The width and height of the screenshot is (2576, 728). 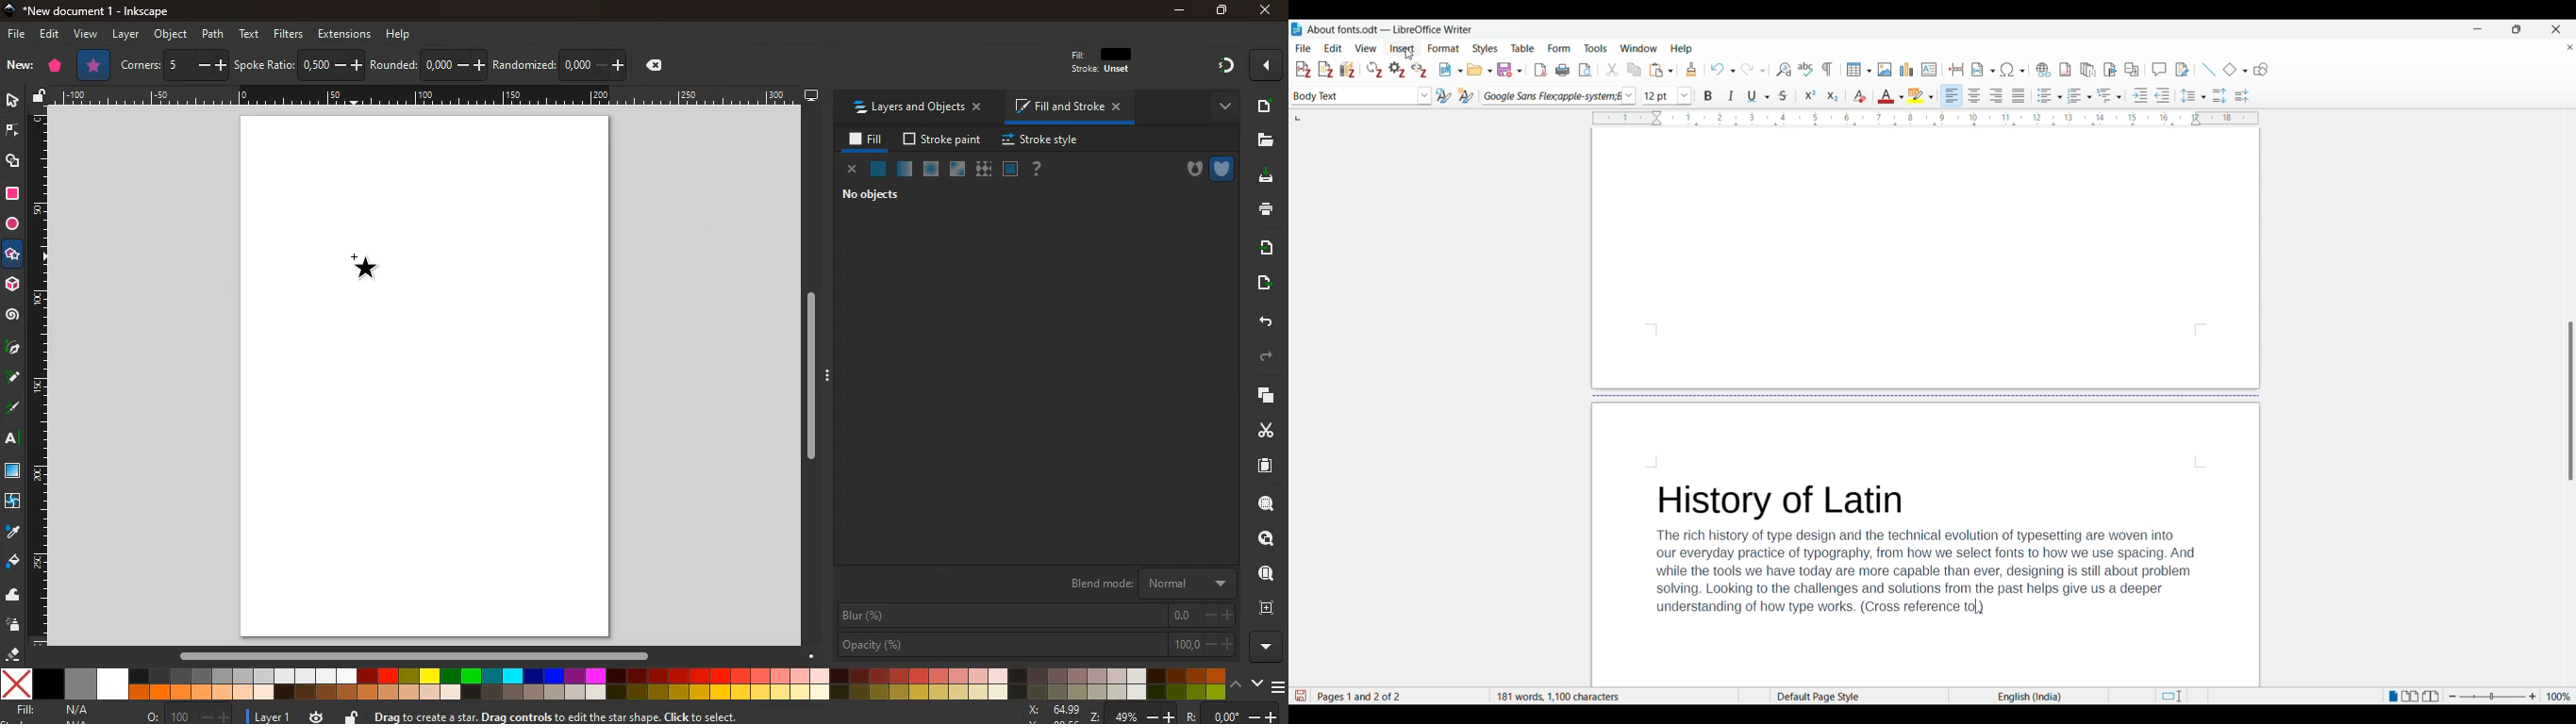 What do you see at coordinates (1216, 66) in the screenshot?
I see `gradient` at bounding box center [1216, 66].